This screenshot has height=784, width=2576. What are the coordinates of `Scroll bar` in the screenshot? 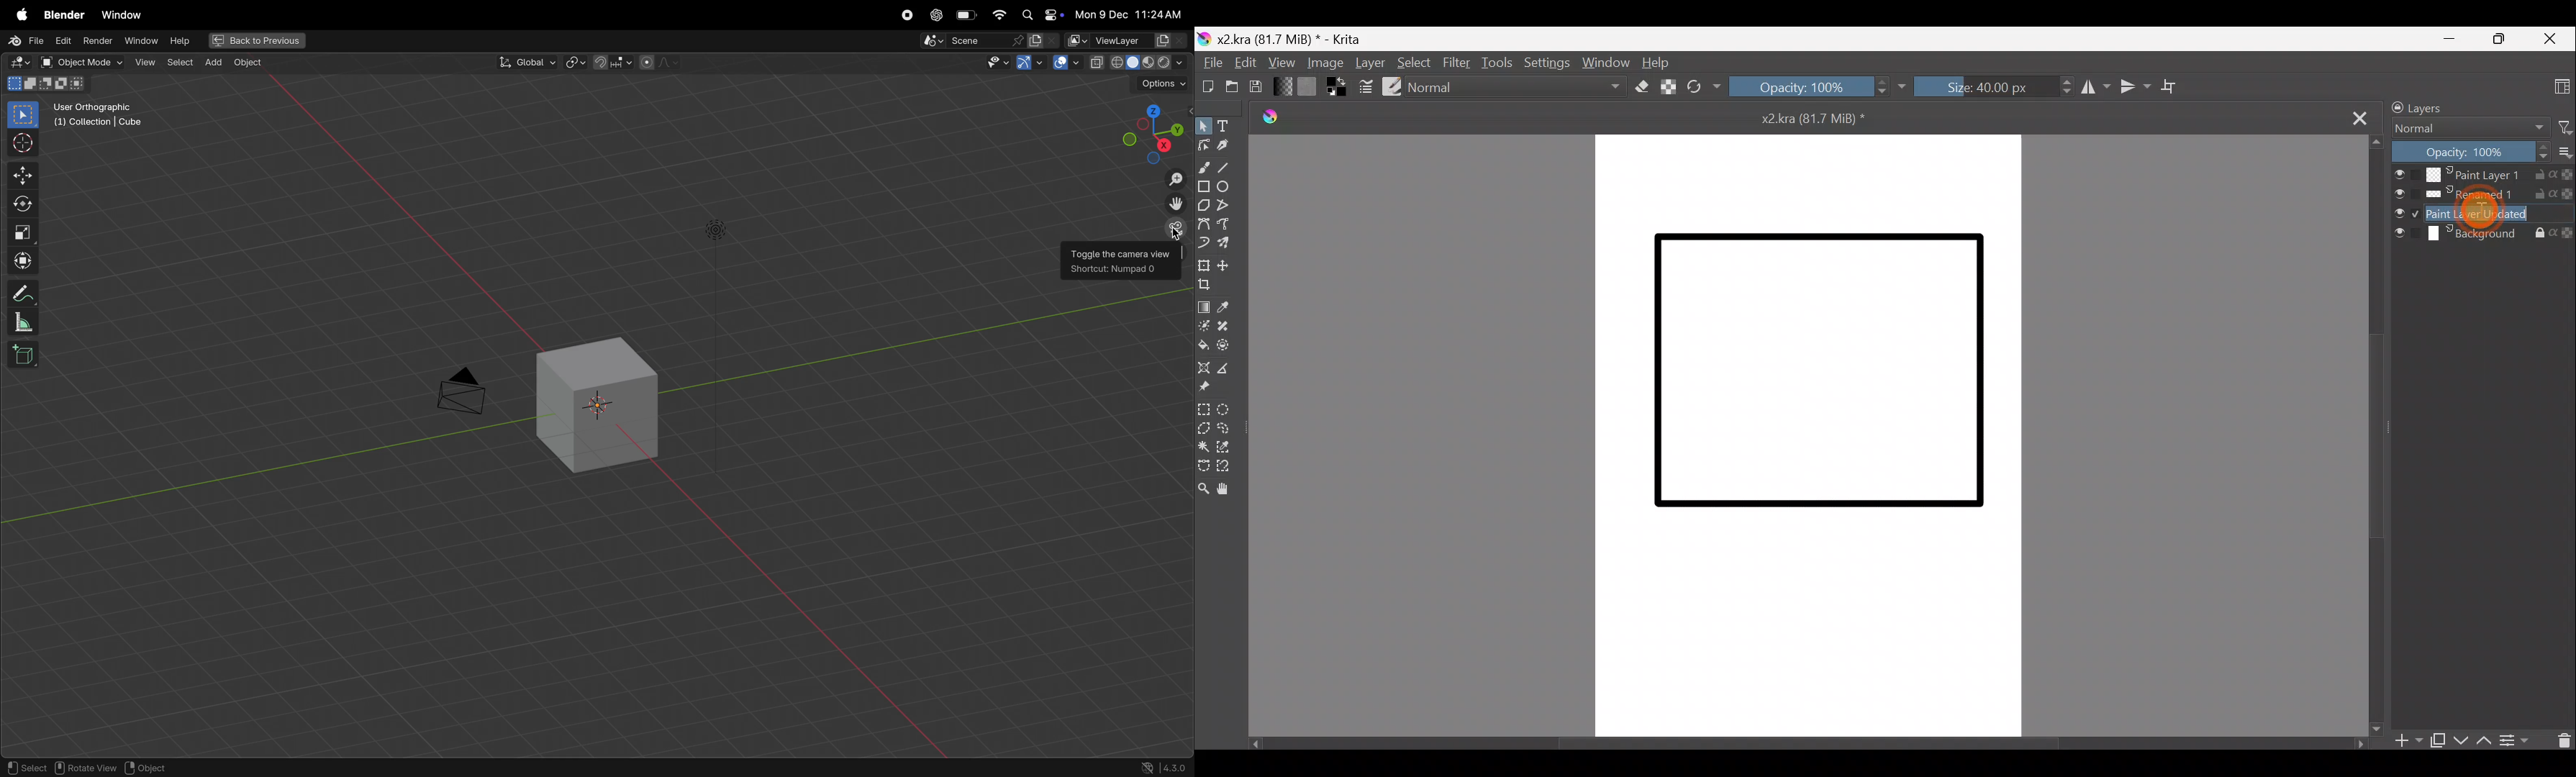 It's located at (2370, 433).